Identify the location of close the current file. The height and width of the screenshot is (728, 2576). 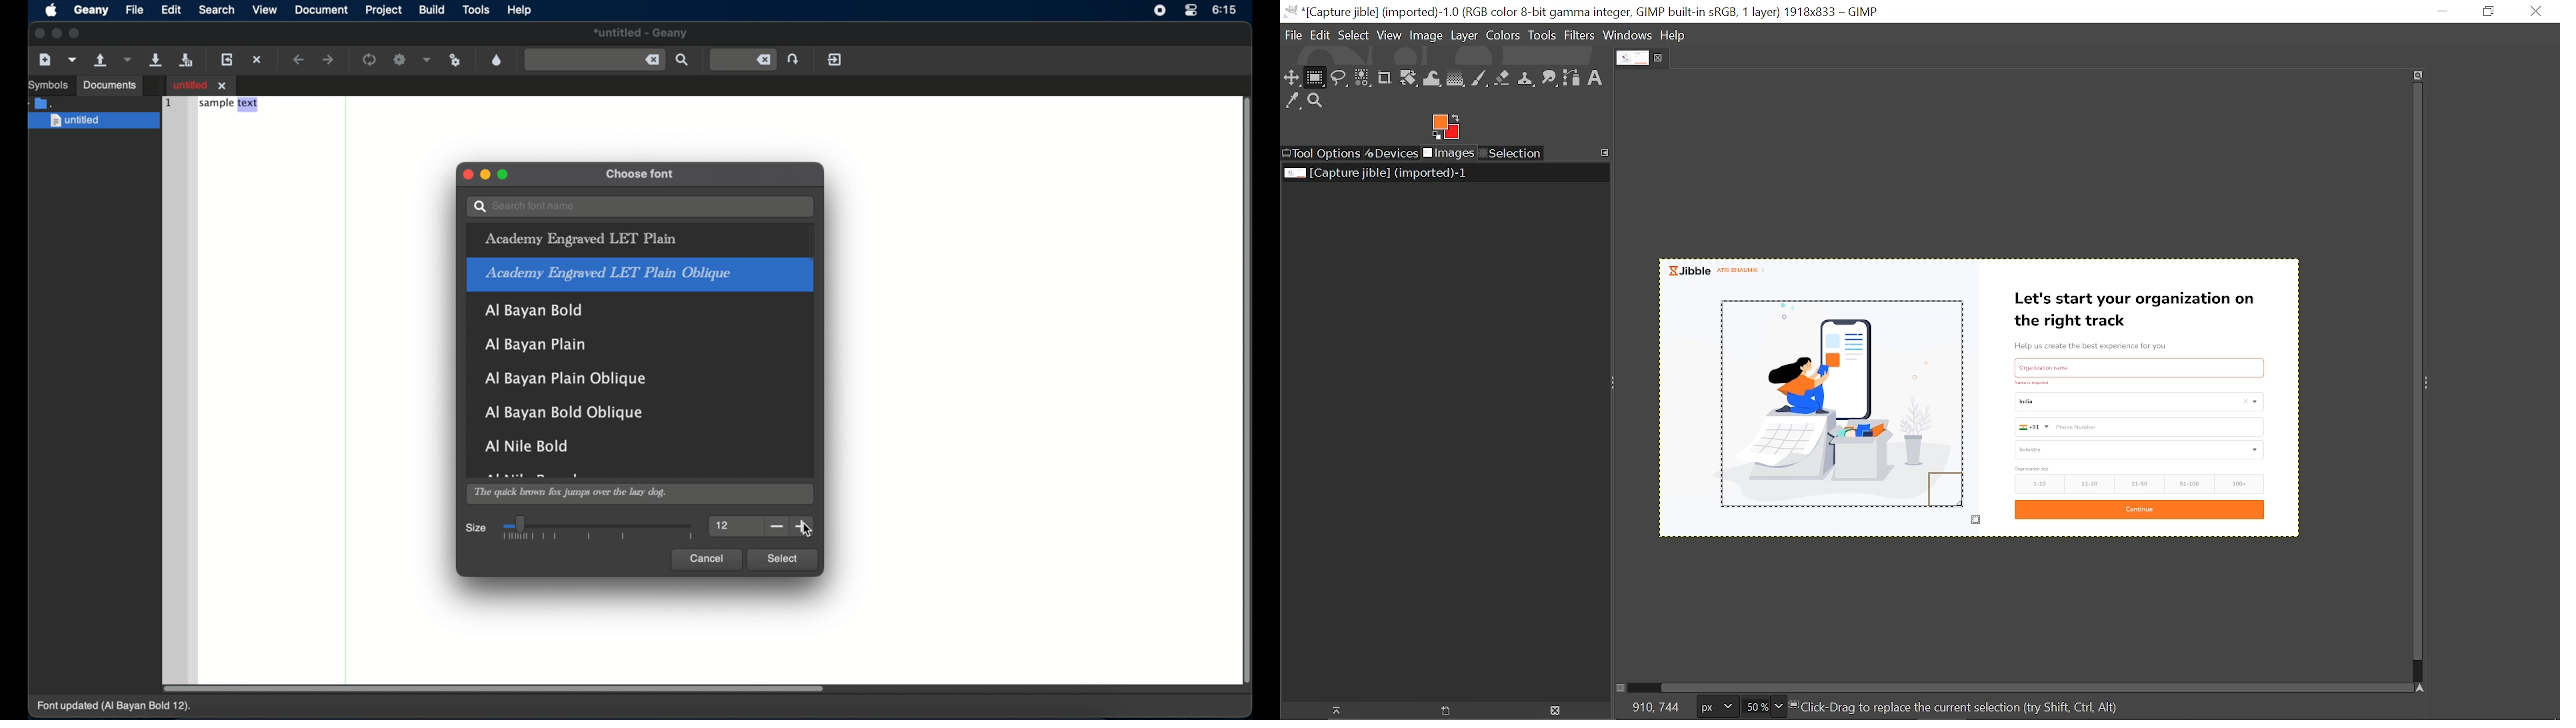
(258, 61).